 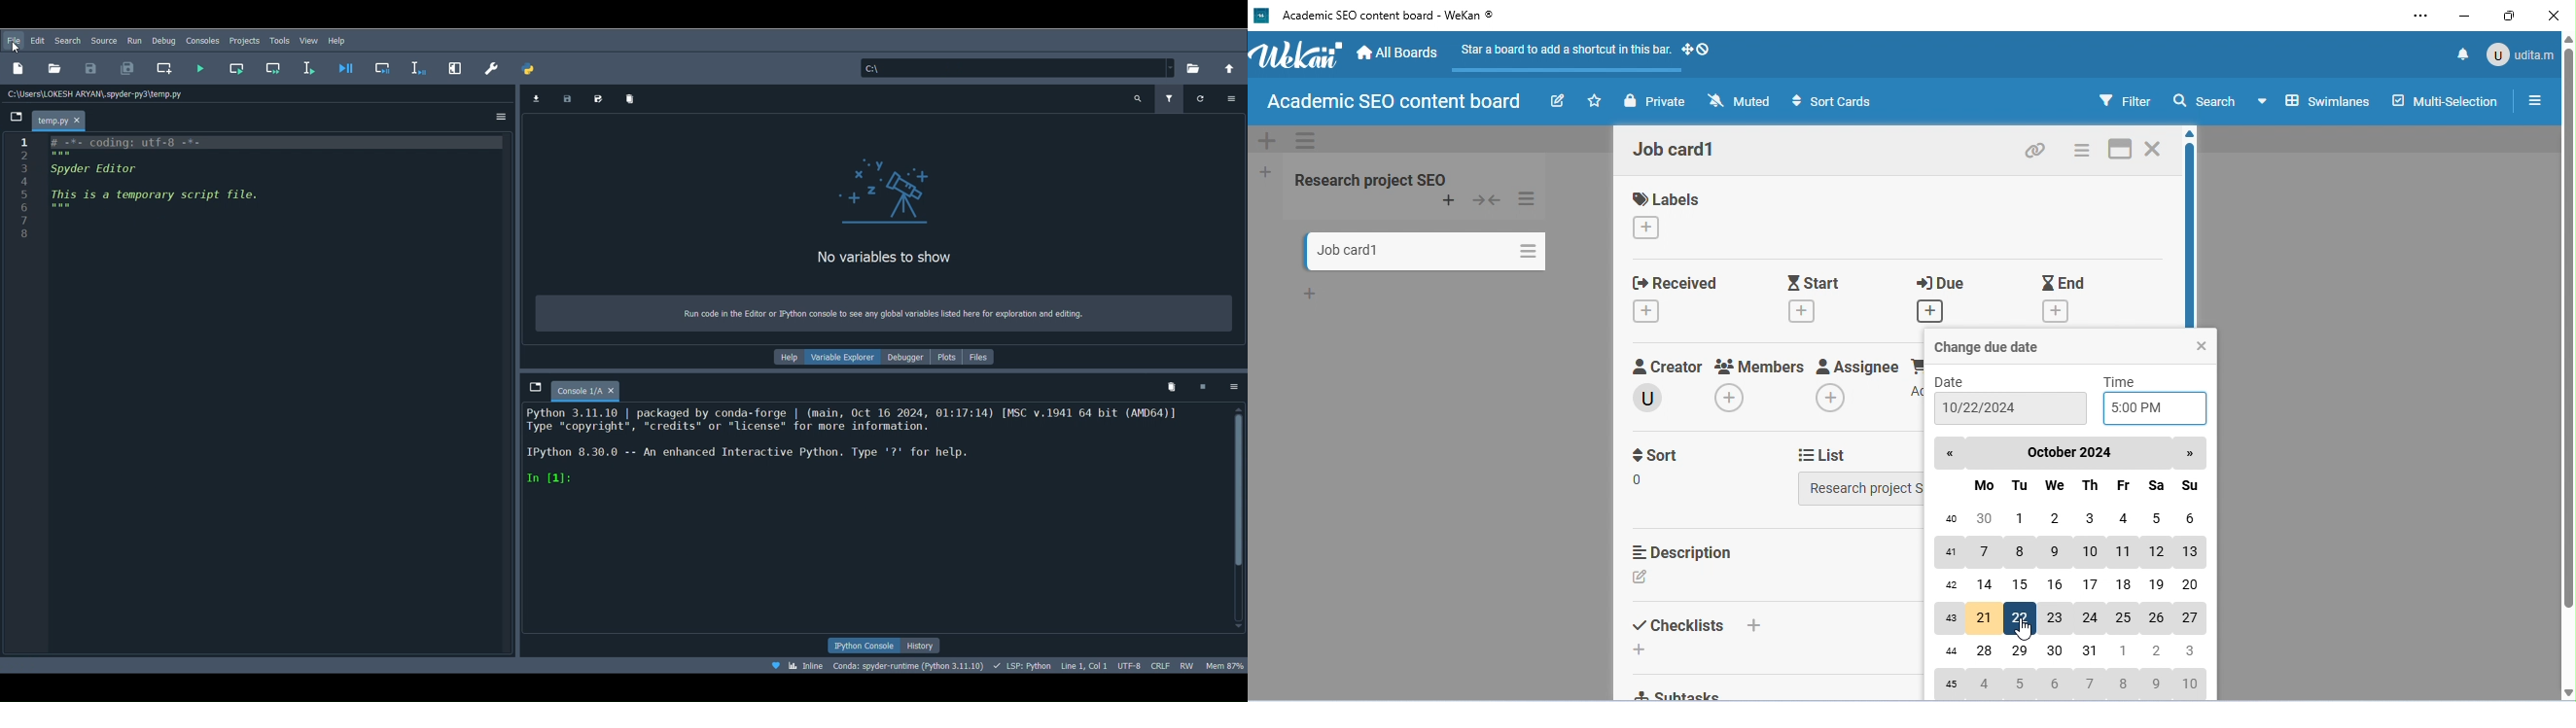 I want to click on Plots, so click(x=947, y=356).